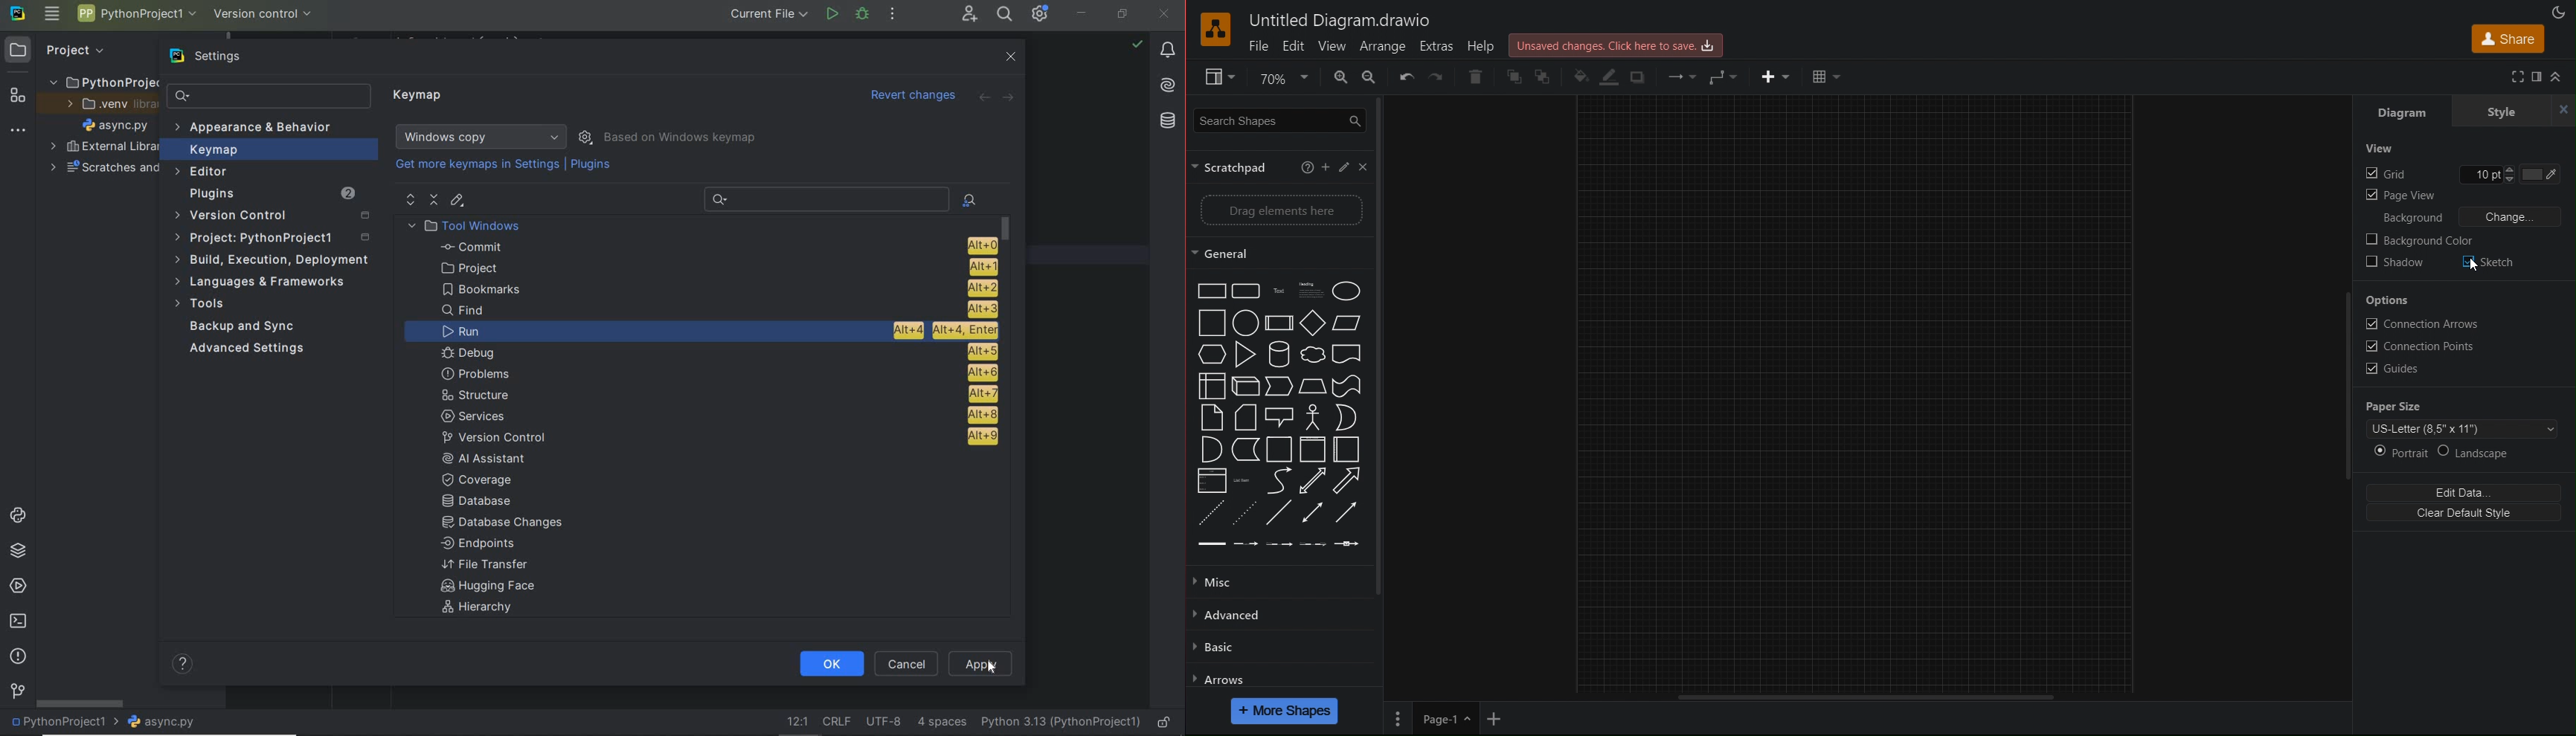 The height and width of the screenshot is (756, 2576). What do you see at coordinates (1165, 13) in the screenshot?
I see `close` at bounding box center [1165, 13].